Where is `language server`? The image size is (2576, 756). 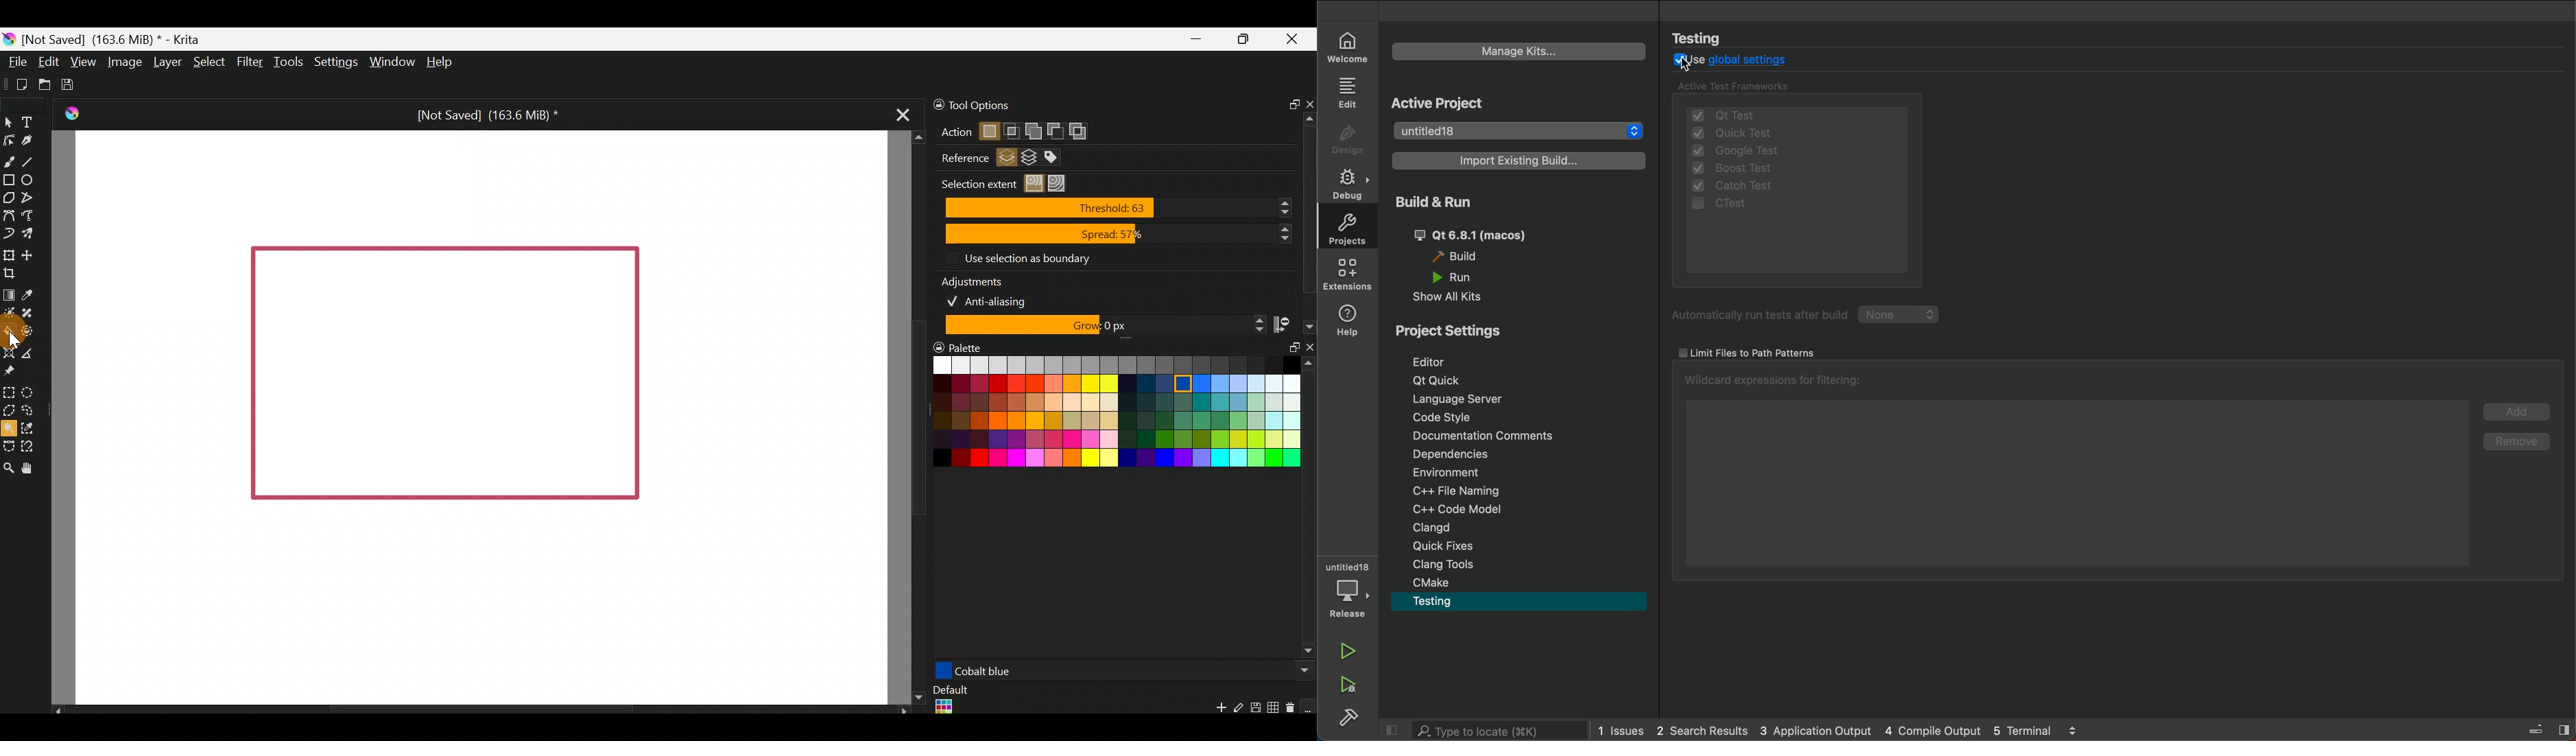 language server is located at coordinates (1514, 401).